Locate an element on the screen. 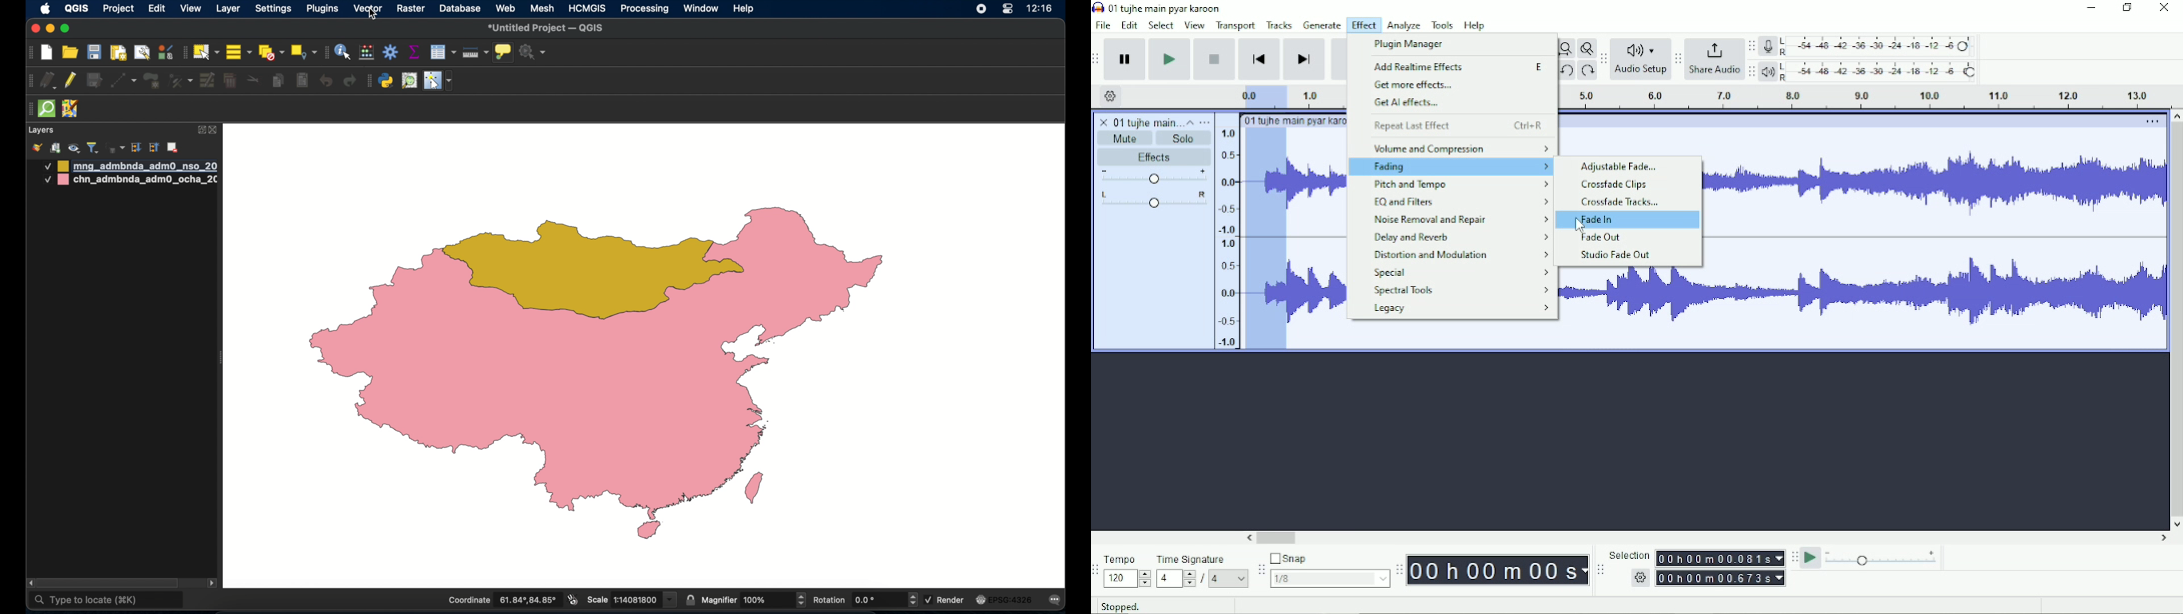  open field calculator is located at coordinates (367, 52).